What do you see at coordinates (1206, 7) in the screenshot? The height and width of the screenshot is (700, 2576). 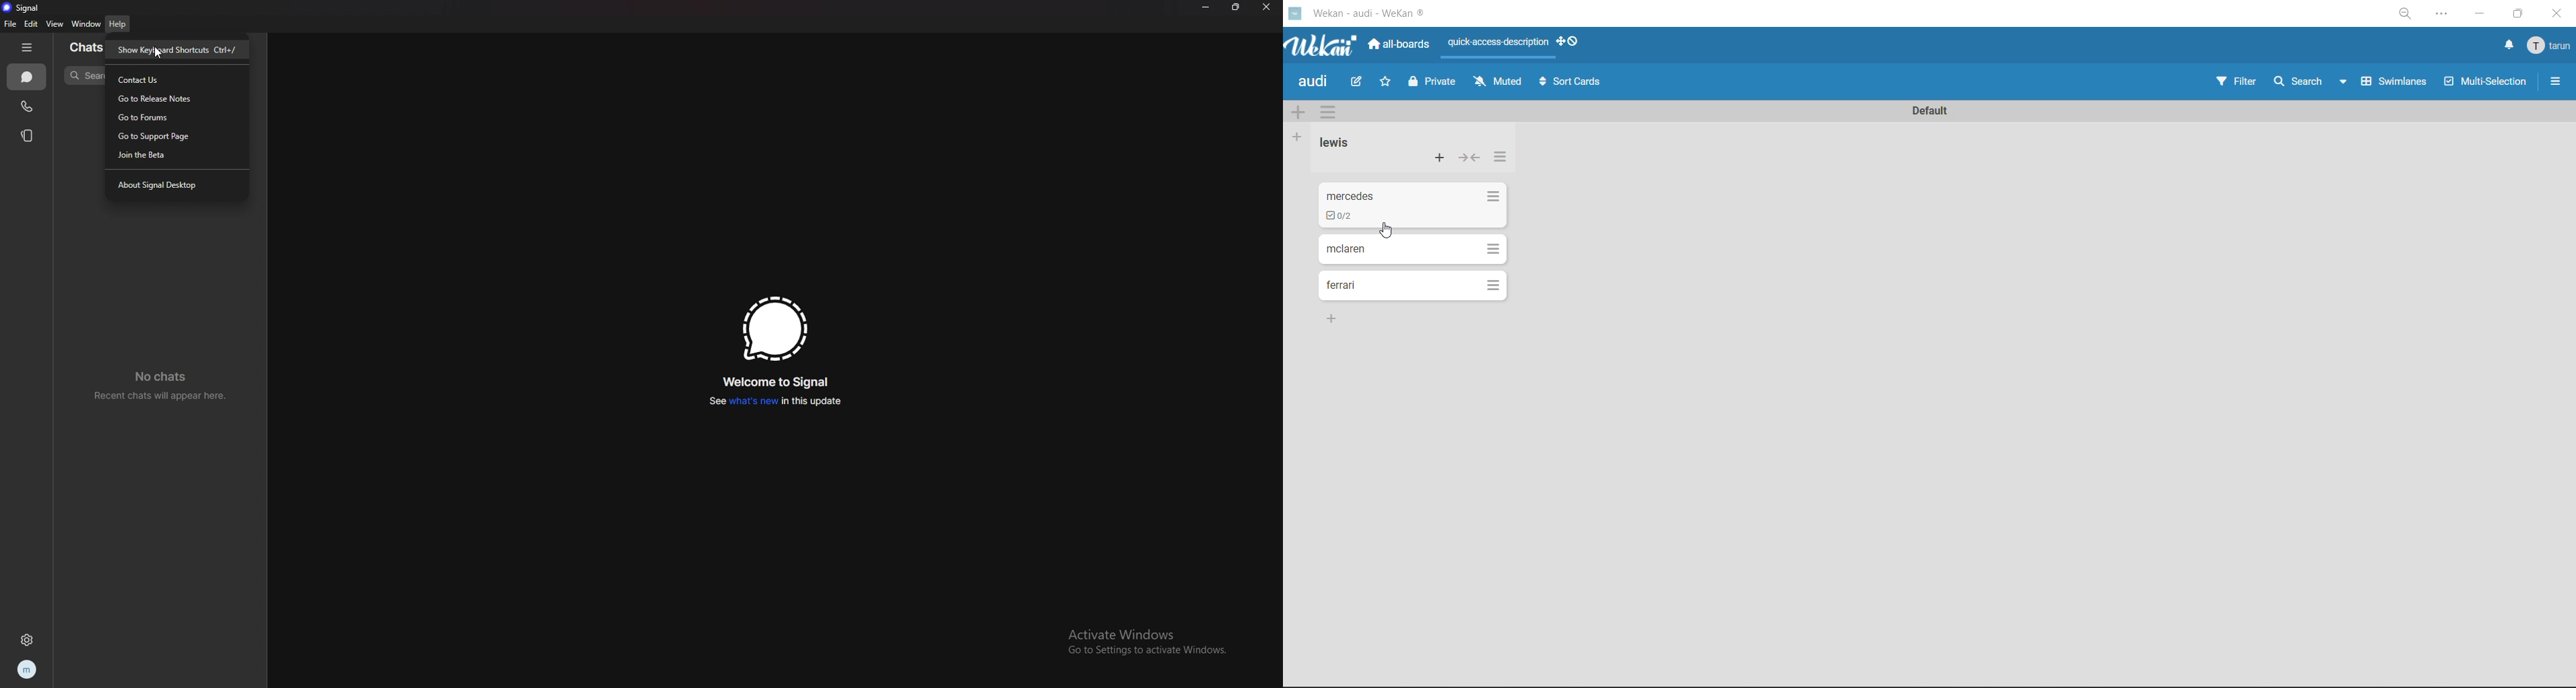 I see `minimize` at bounding box center [1206, 7].